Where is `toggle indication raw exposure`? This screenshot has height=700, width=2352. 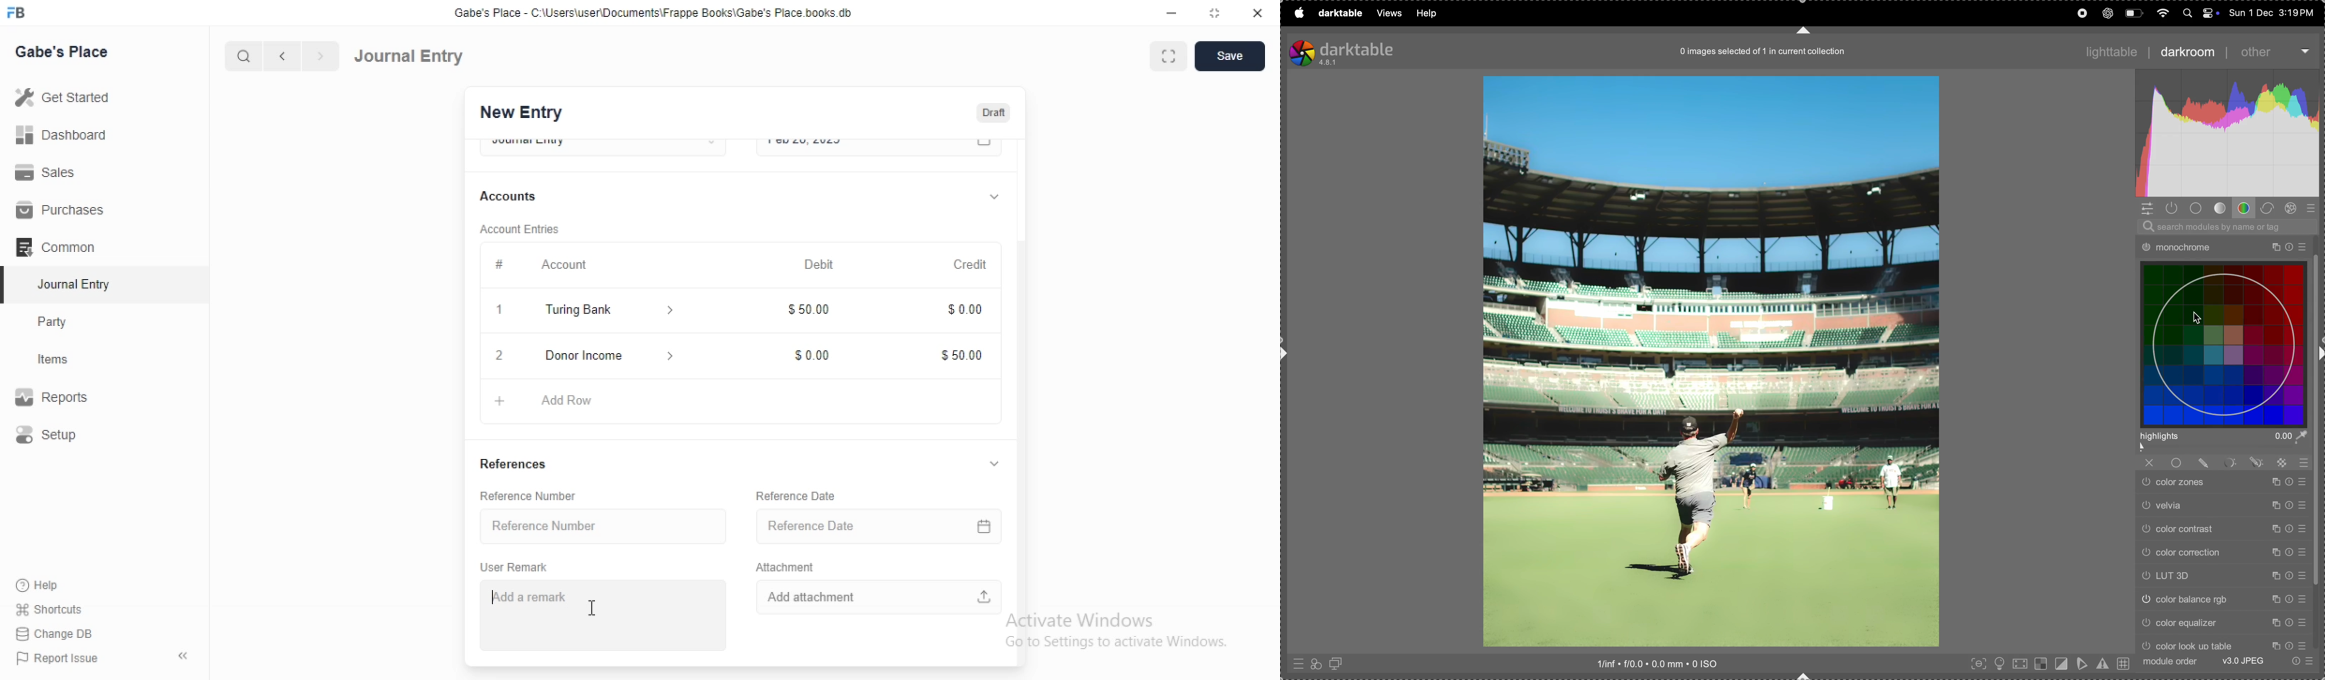
toggle indication raw exposure is located at coordinates (2041, 664).